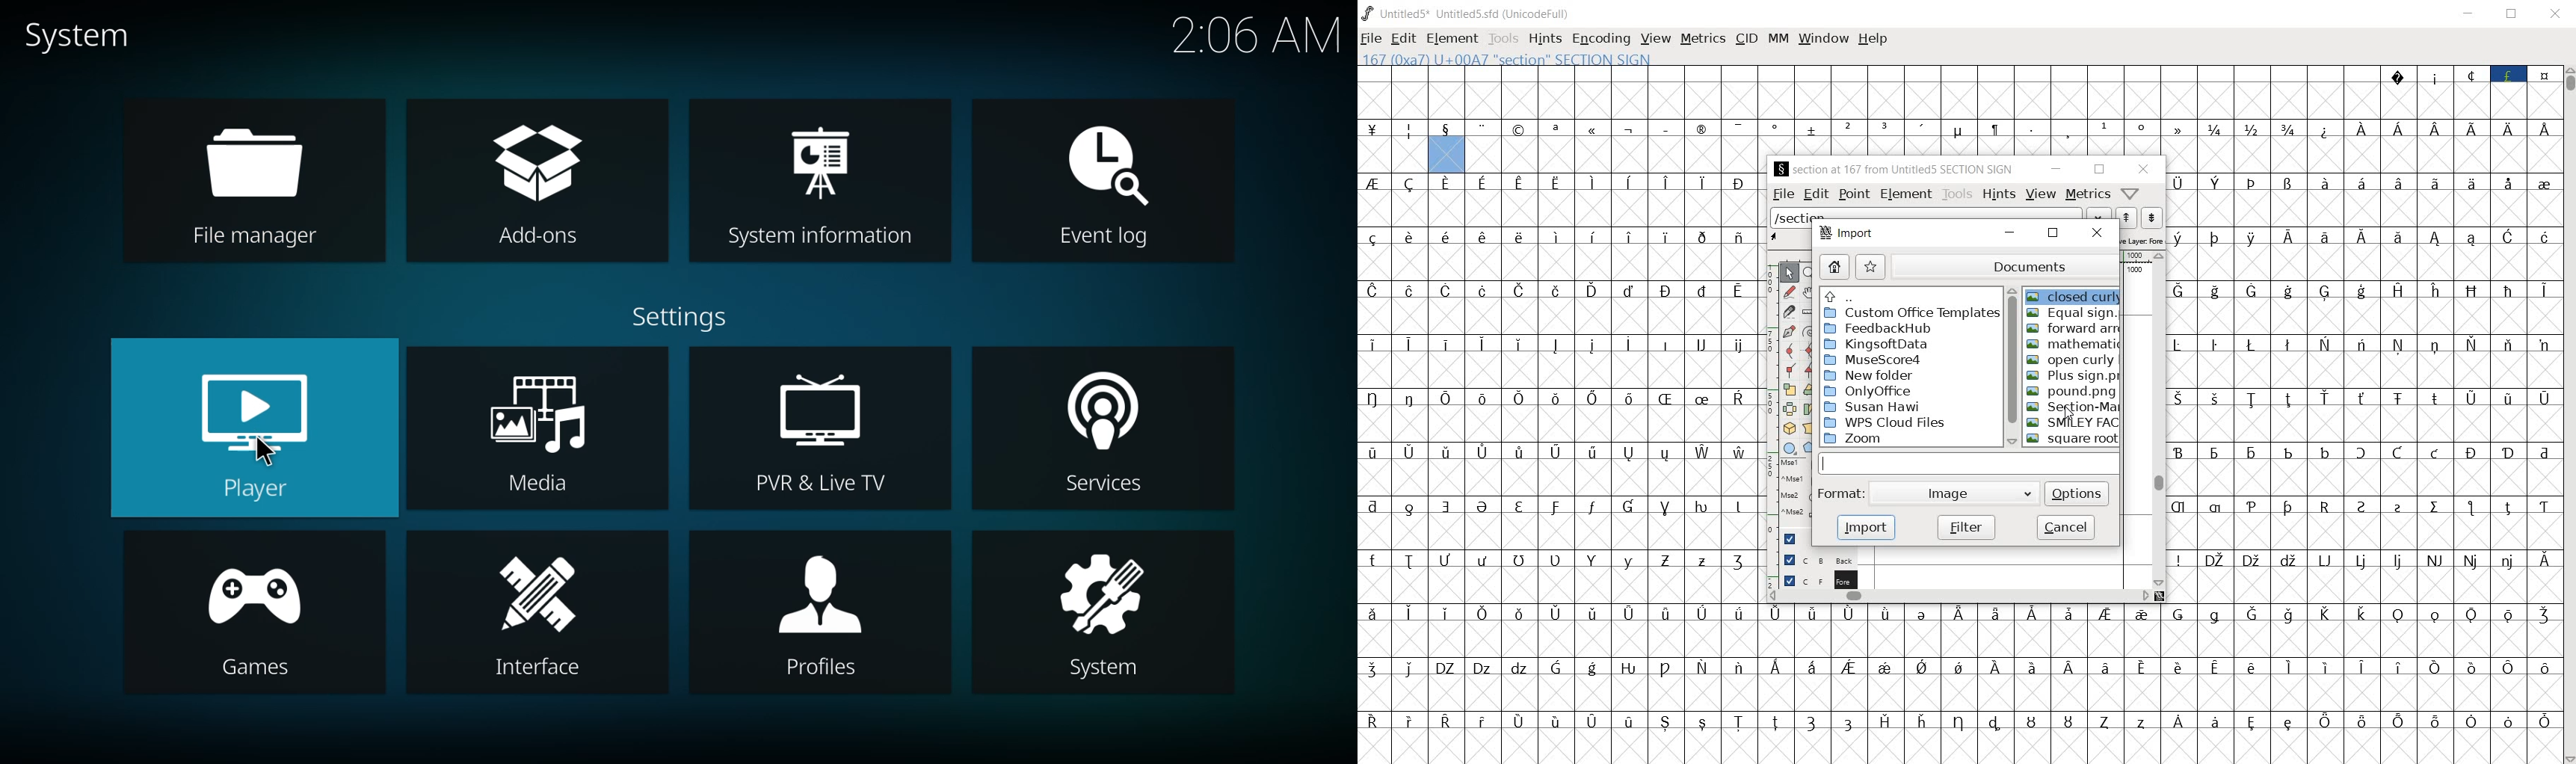 The height and width of the screenshot is (784, 2576). What do you see at coordinates (1781, 130) in the screenshot?
I see `special symbols` at bounding box center [1781, 130].